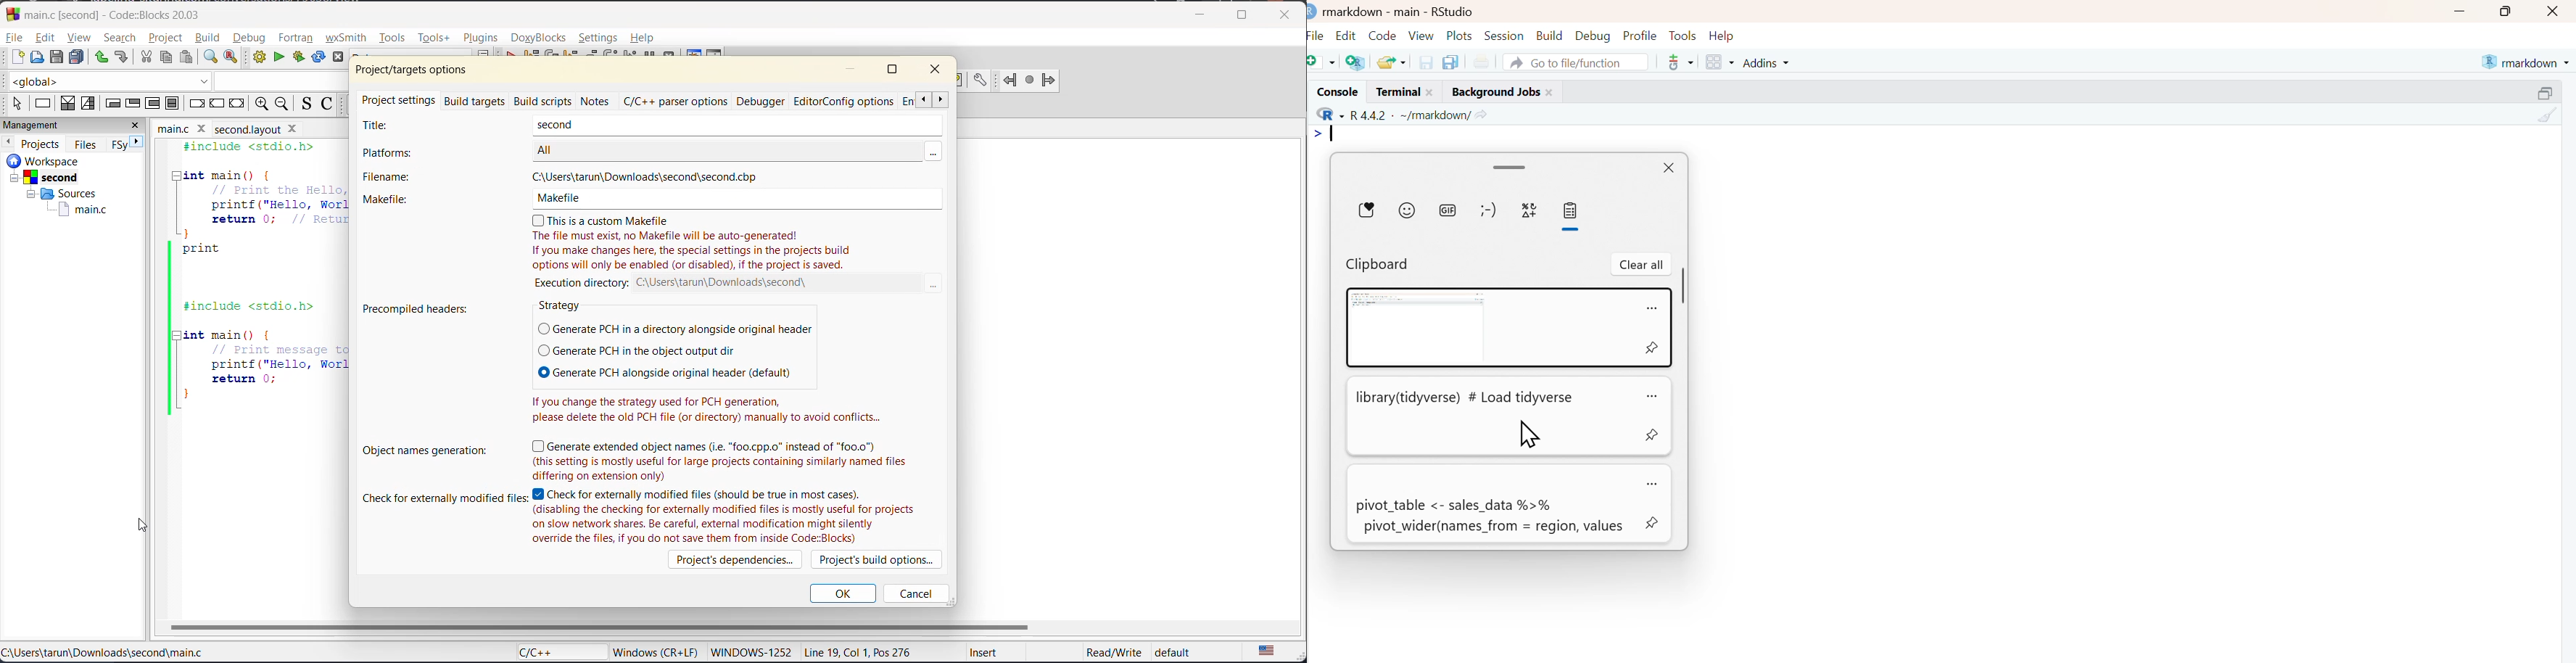 The image size is (2576, 672). Describe the element at coordinates (595, 103) in the screenshot. I see `notes` at that location.